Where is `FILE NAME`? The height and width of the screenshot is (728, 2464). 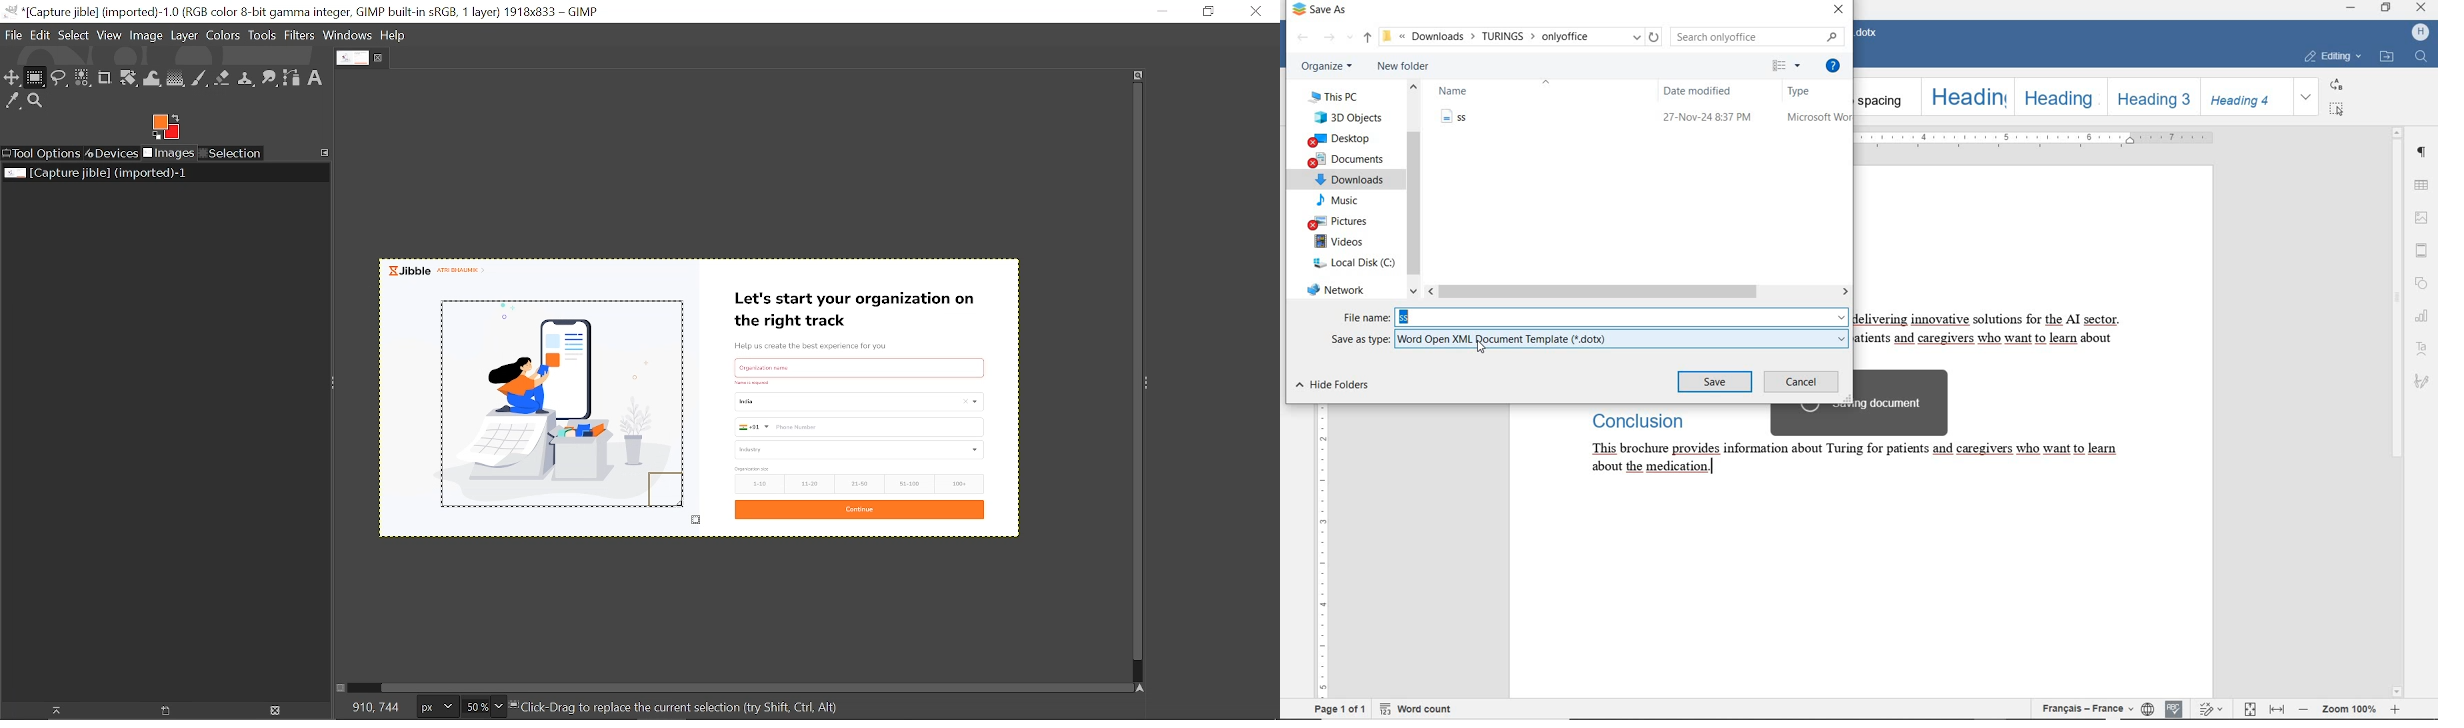 FILE NAME is located at coordinates (1365, 318).